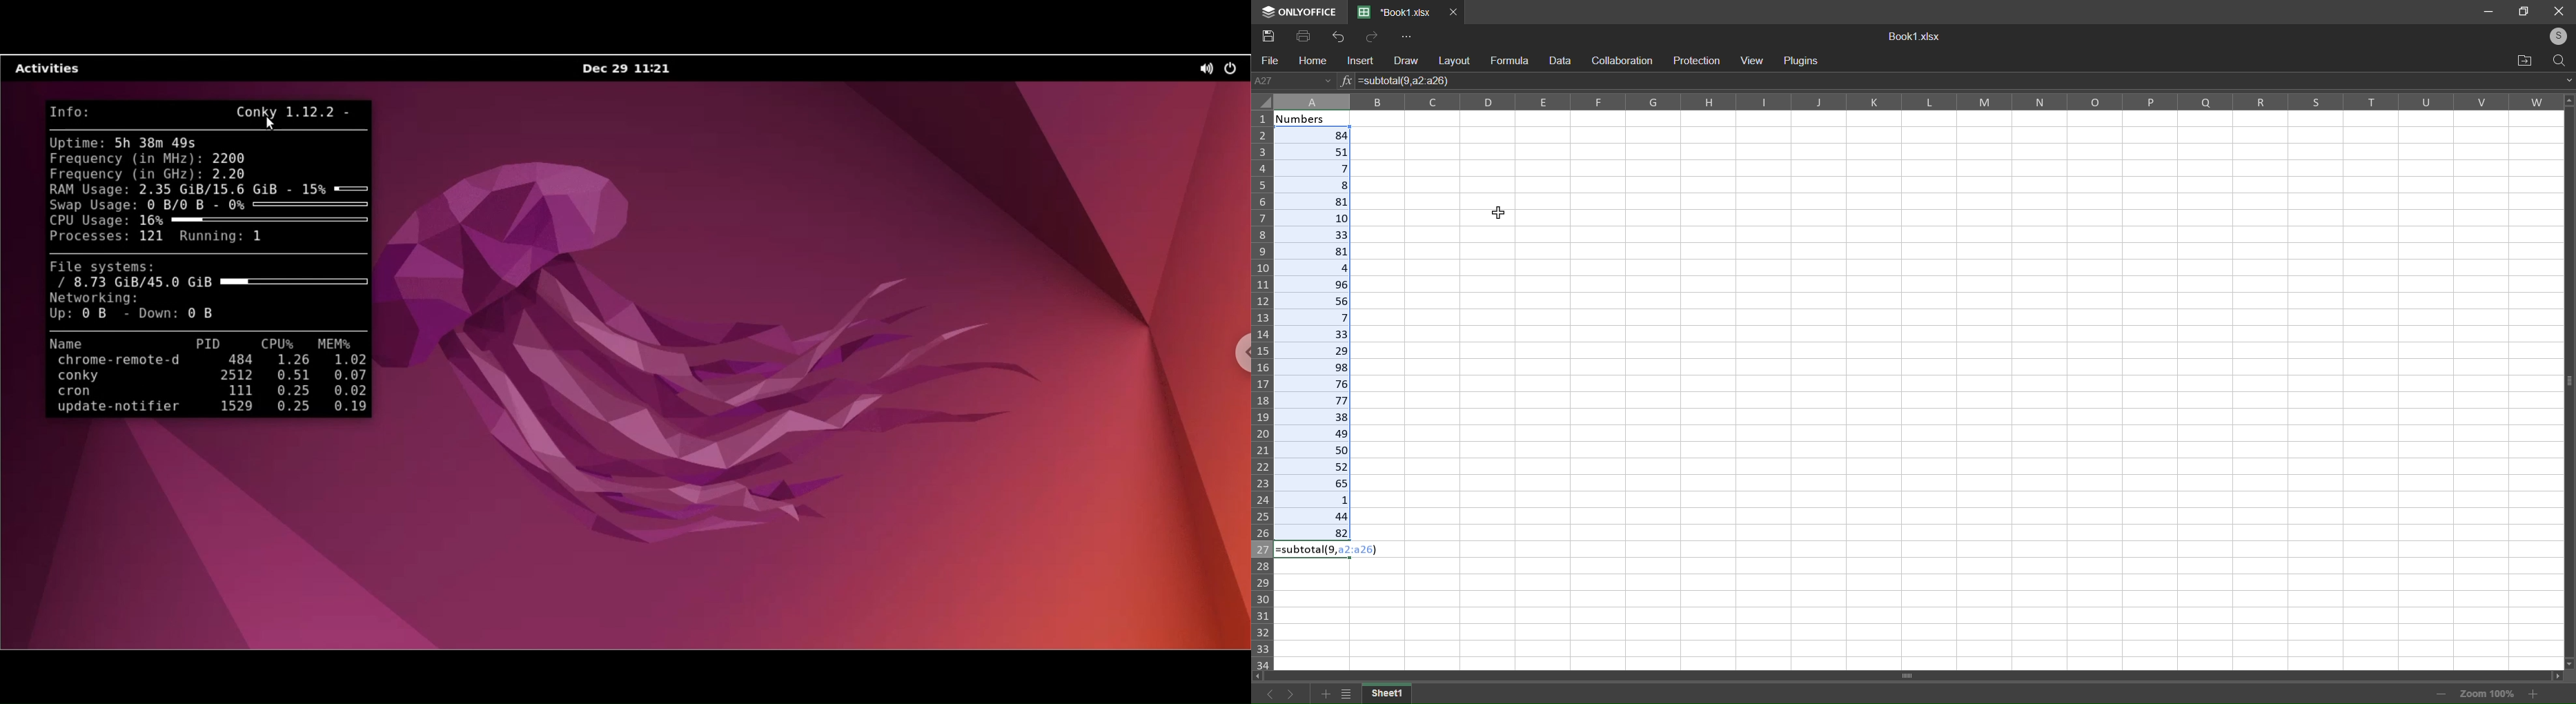 This screenshot has height=728, width=2576. I want to click on select all, so click(1266, 103).